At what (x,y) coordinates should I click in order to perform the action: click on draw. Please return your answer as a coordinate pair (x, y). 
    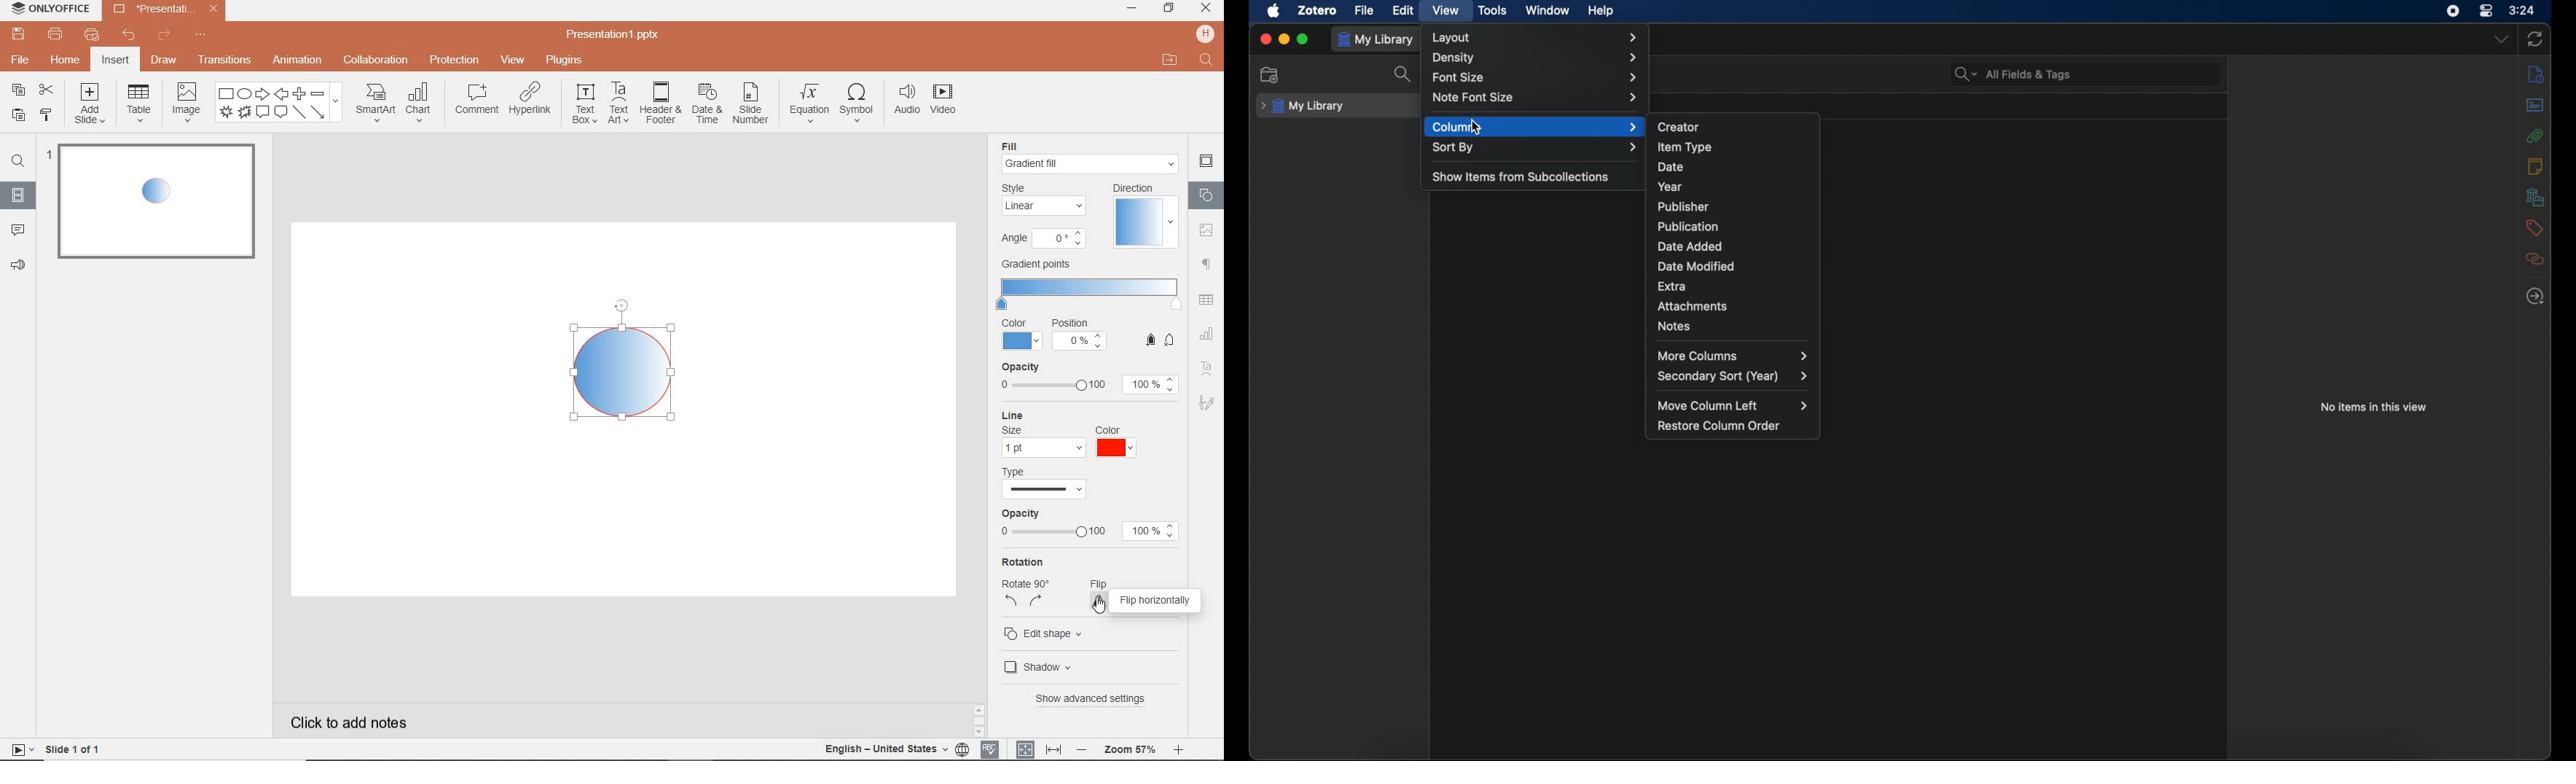
    Looking at the image, I should click on (164, 63).